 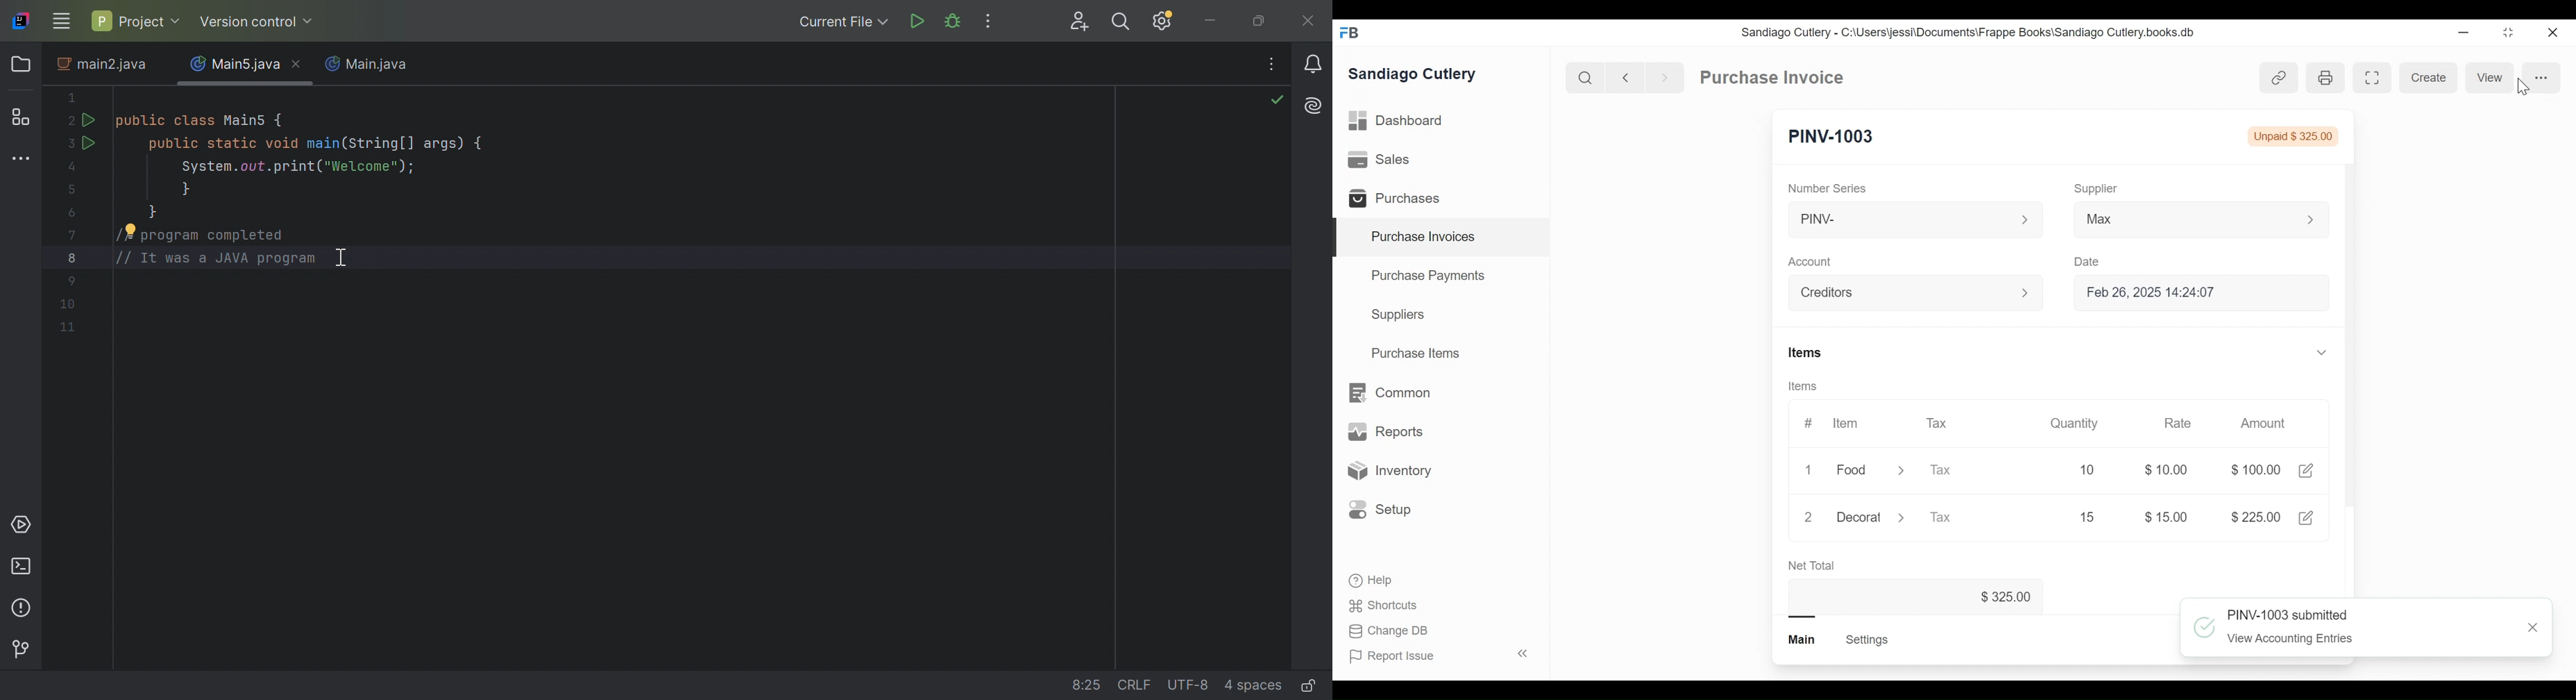 I want to click on Expand, so click(x=2318, y=220).